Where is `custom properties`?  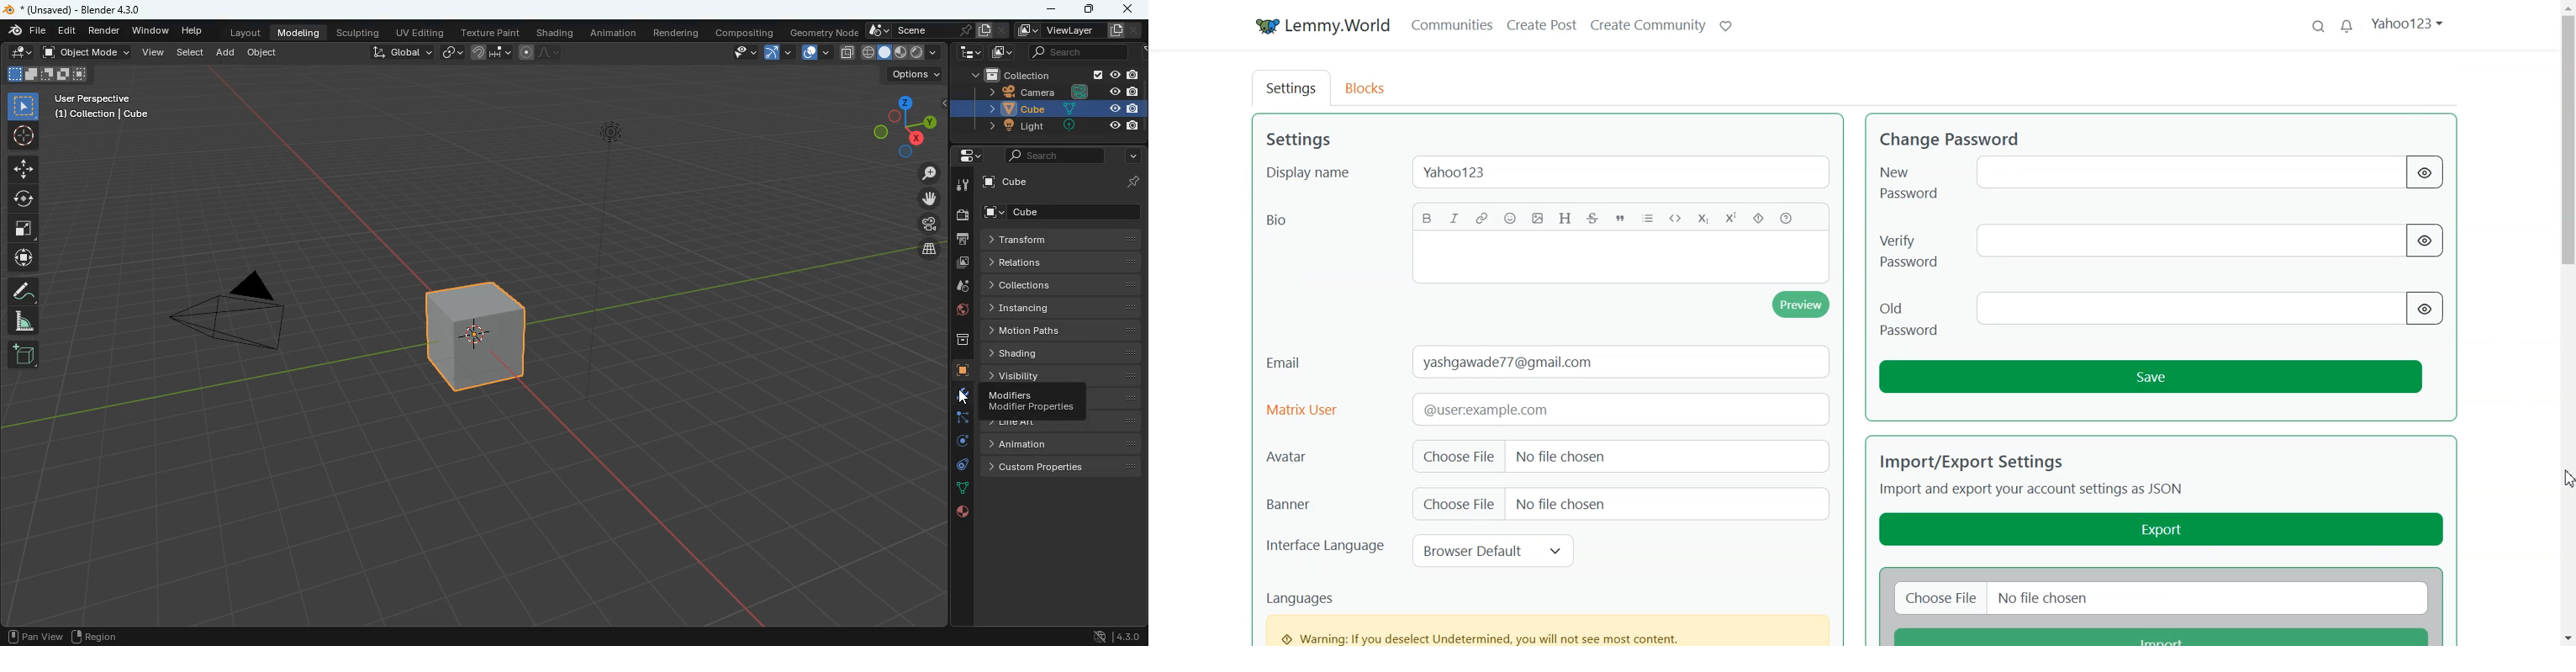 custom properties is located at coordinates (1062, 467).